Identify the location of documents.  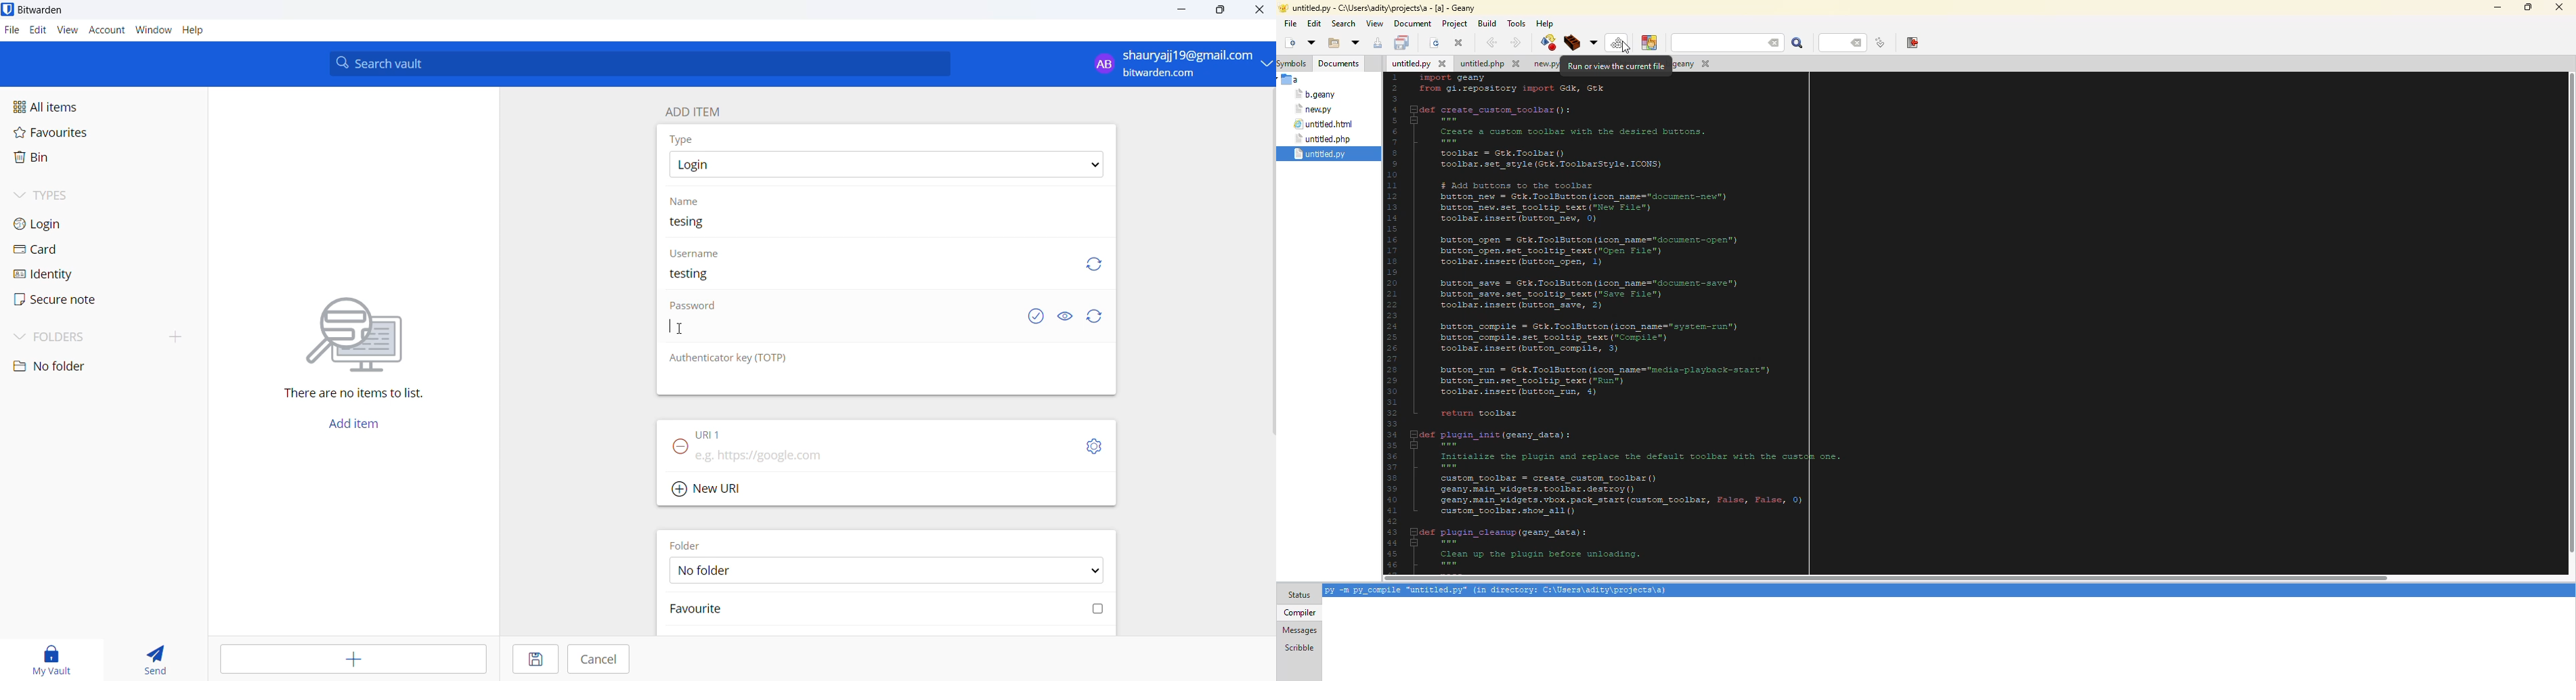
(1338, 64).